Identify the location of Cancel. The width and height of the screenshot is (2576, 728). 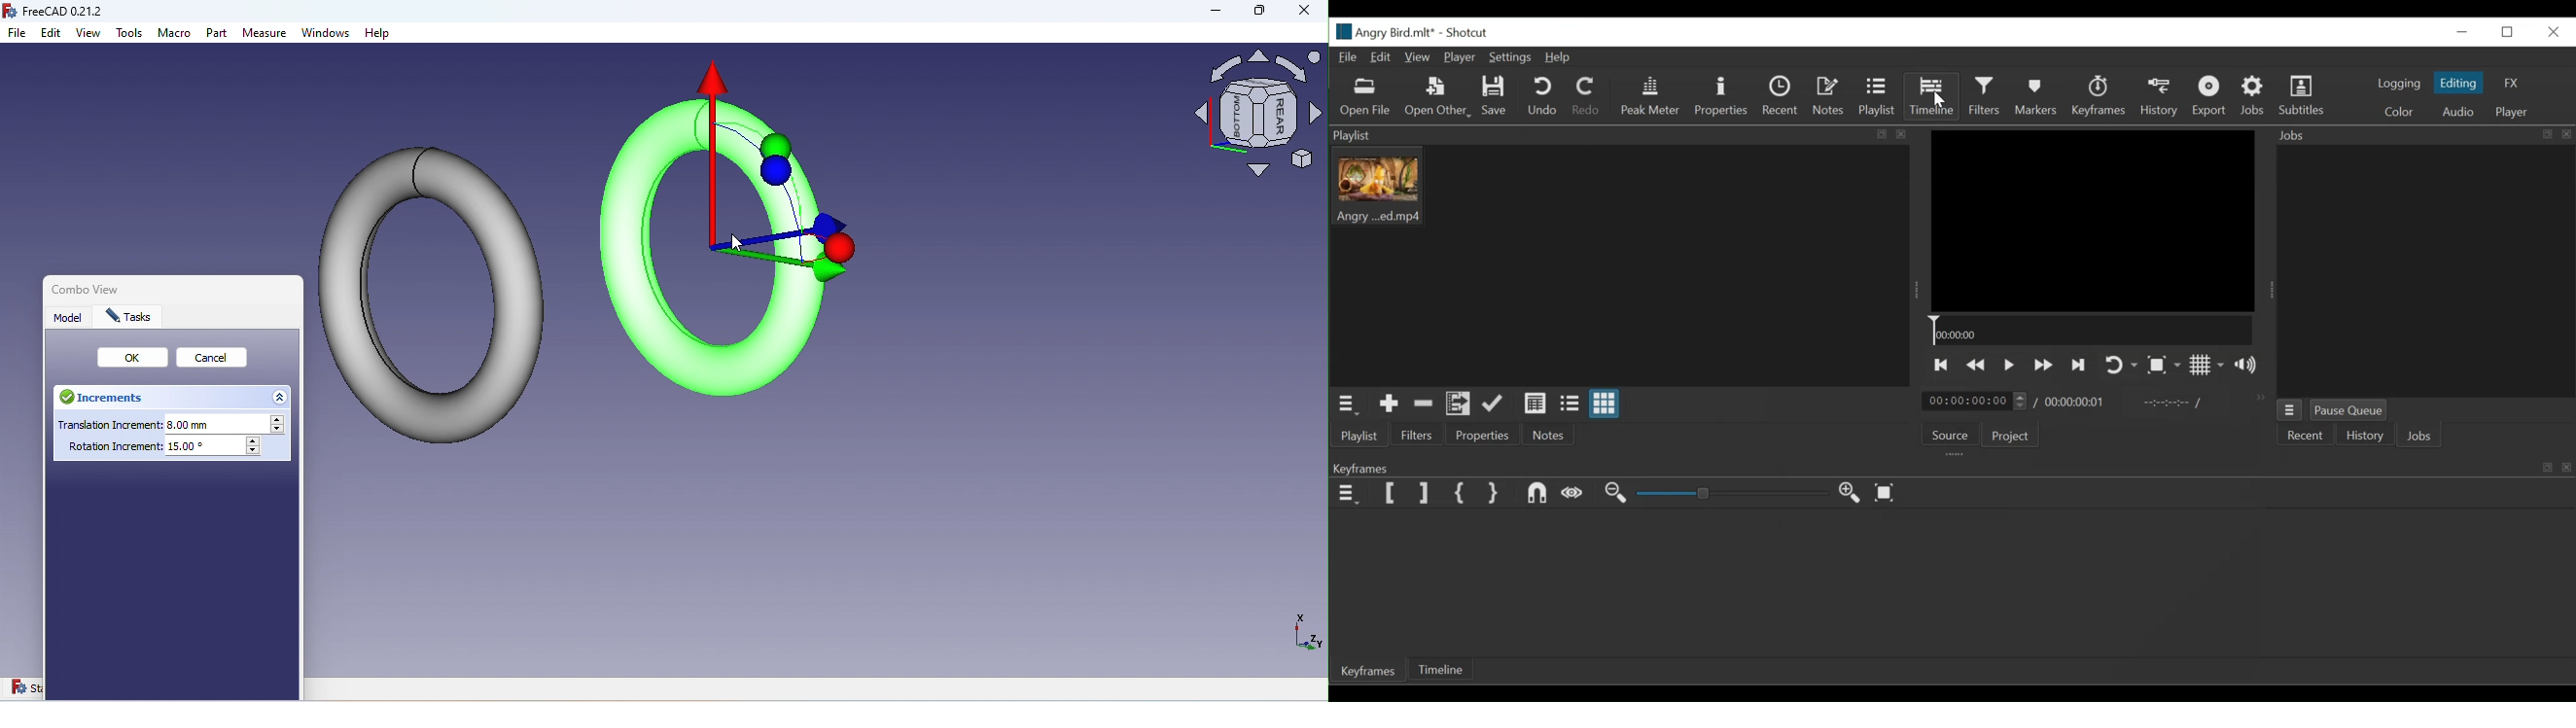
(217, 360).